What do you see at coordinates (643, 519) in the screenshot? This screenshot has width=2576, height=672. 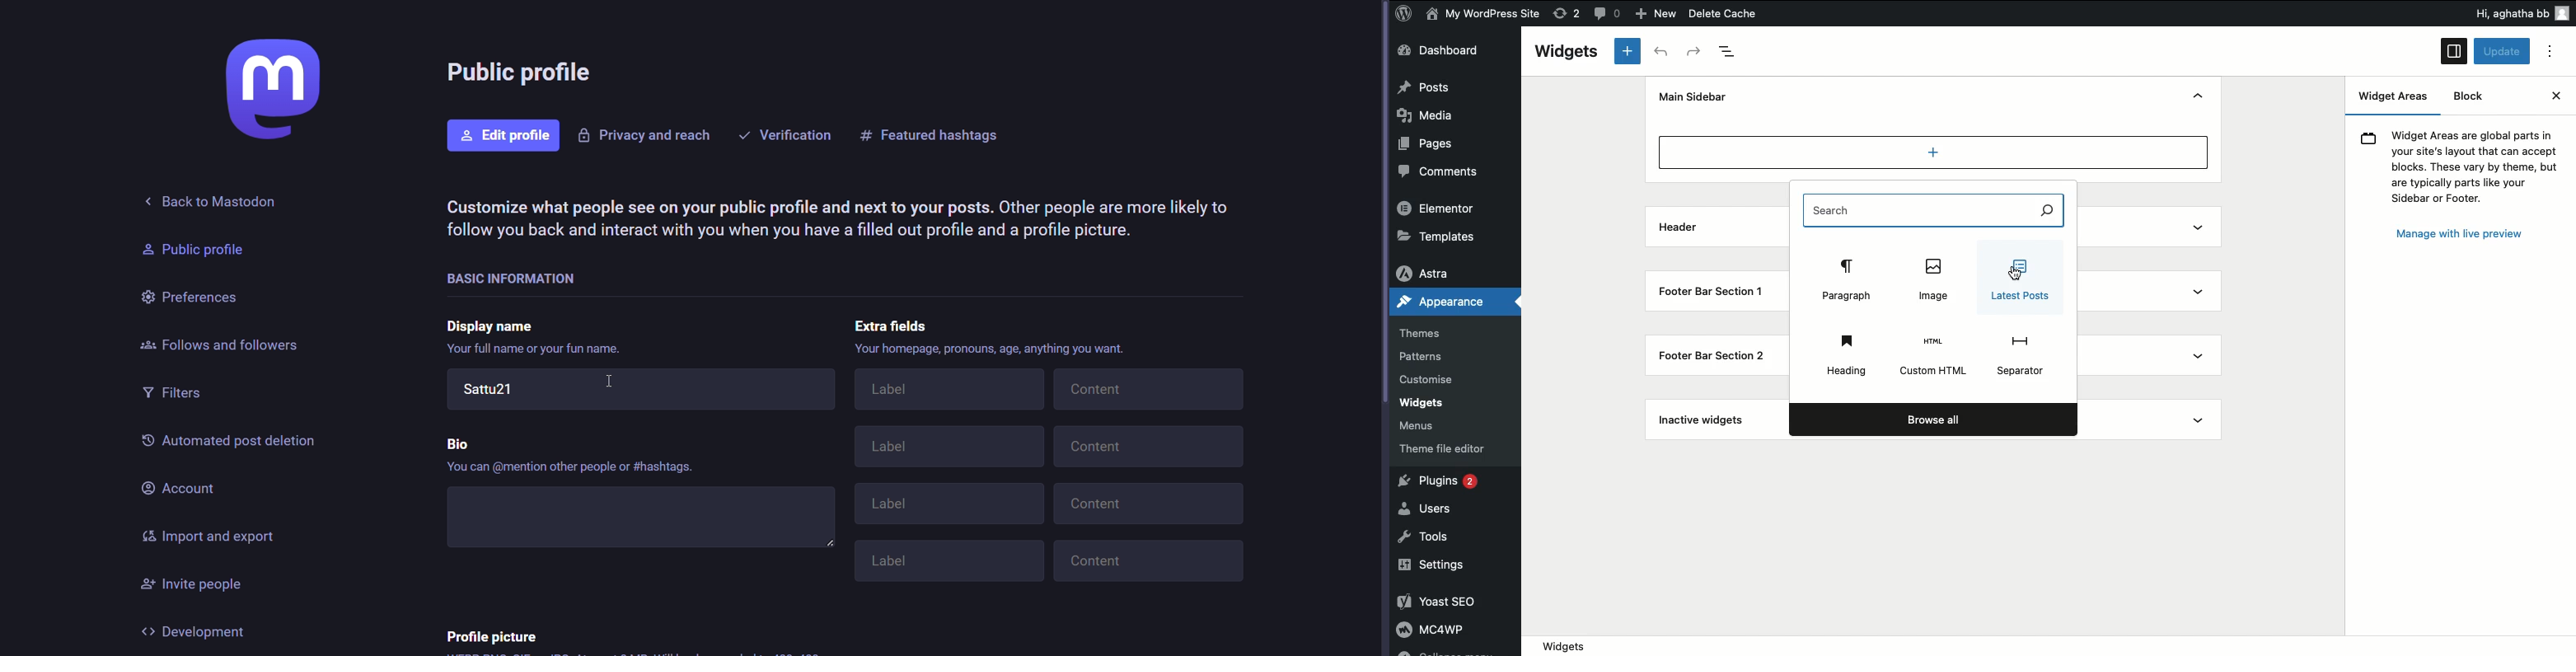 I see `write bio here` at bounding box center [643, 519].